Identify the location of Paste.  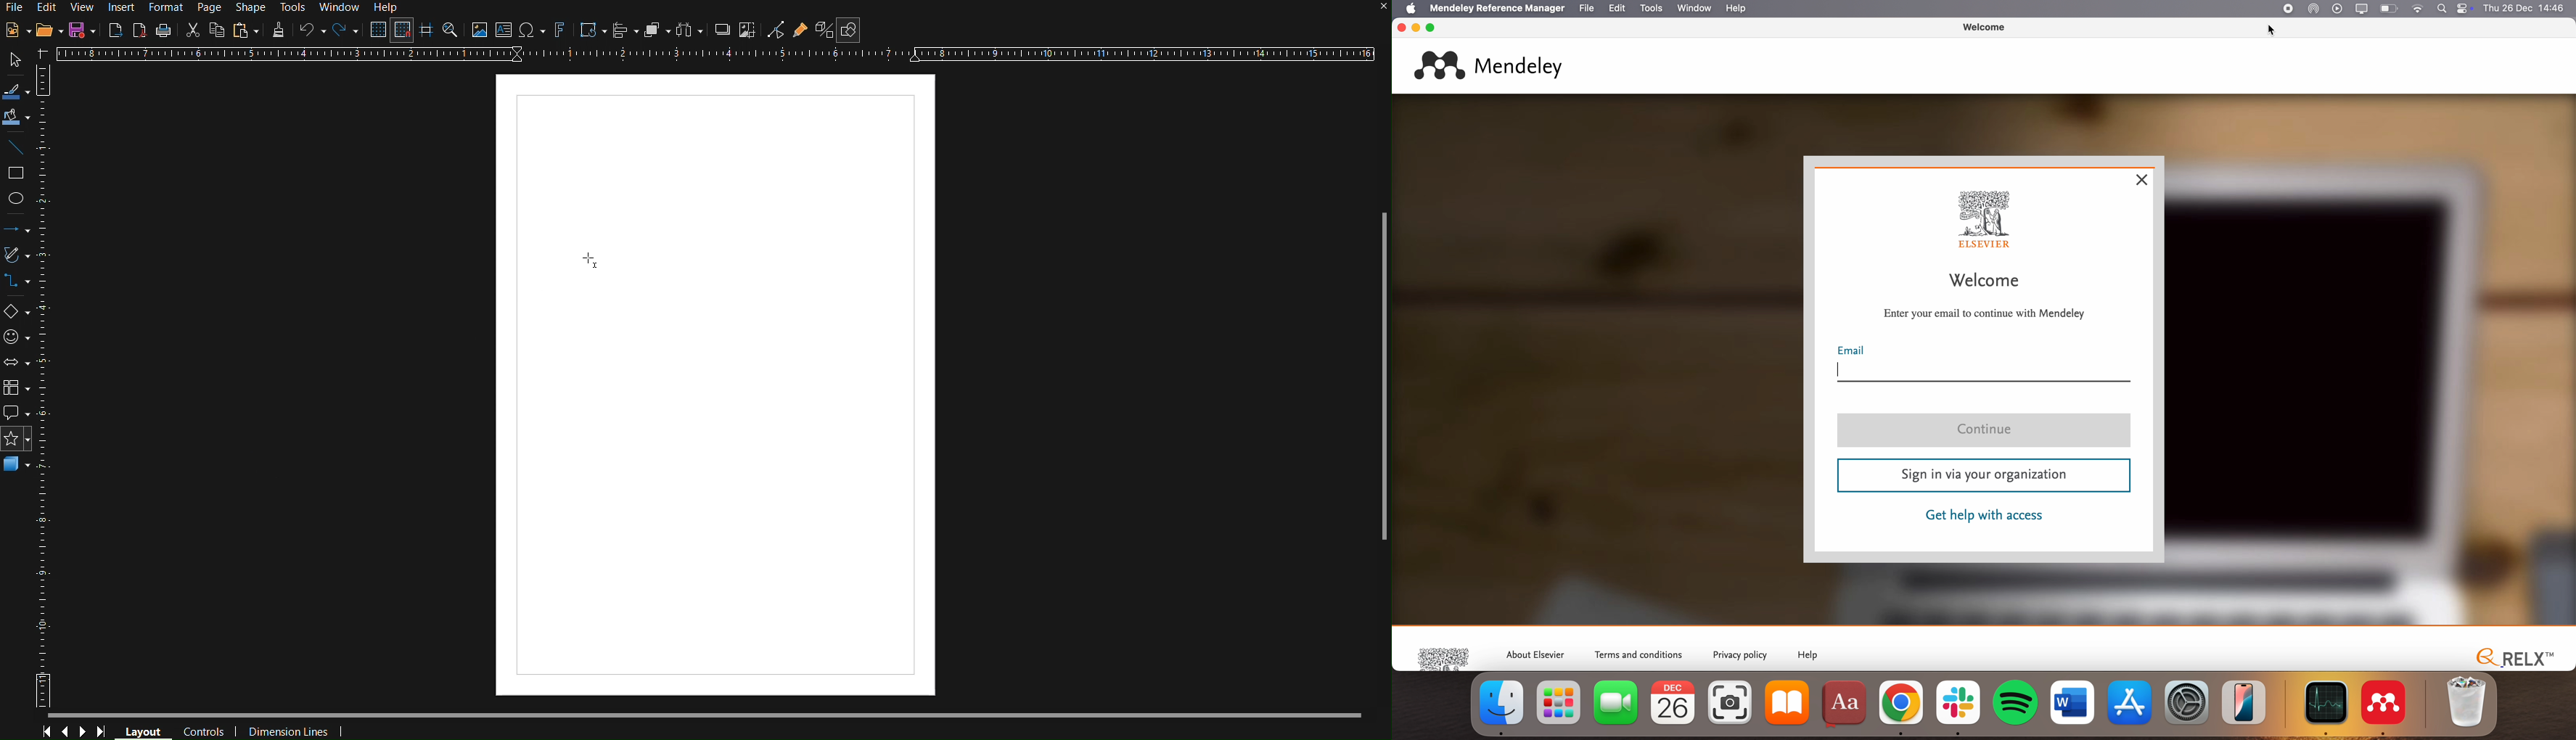
(245, 30).